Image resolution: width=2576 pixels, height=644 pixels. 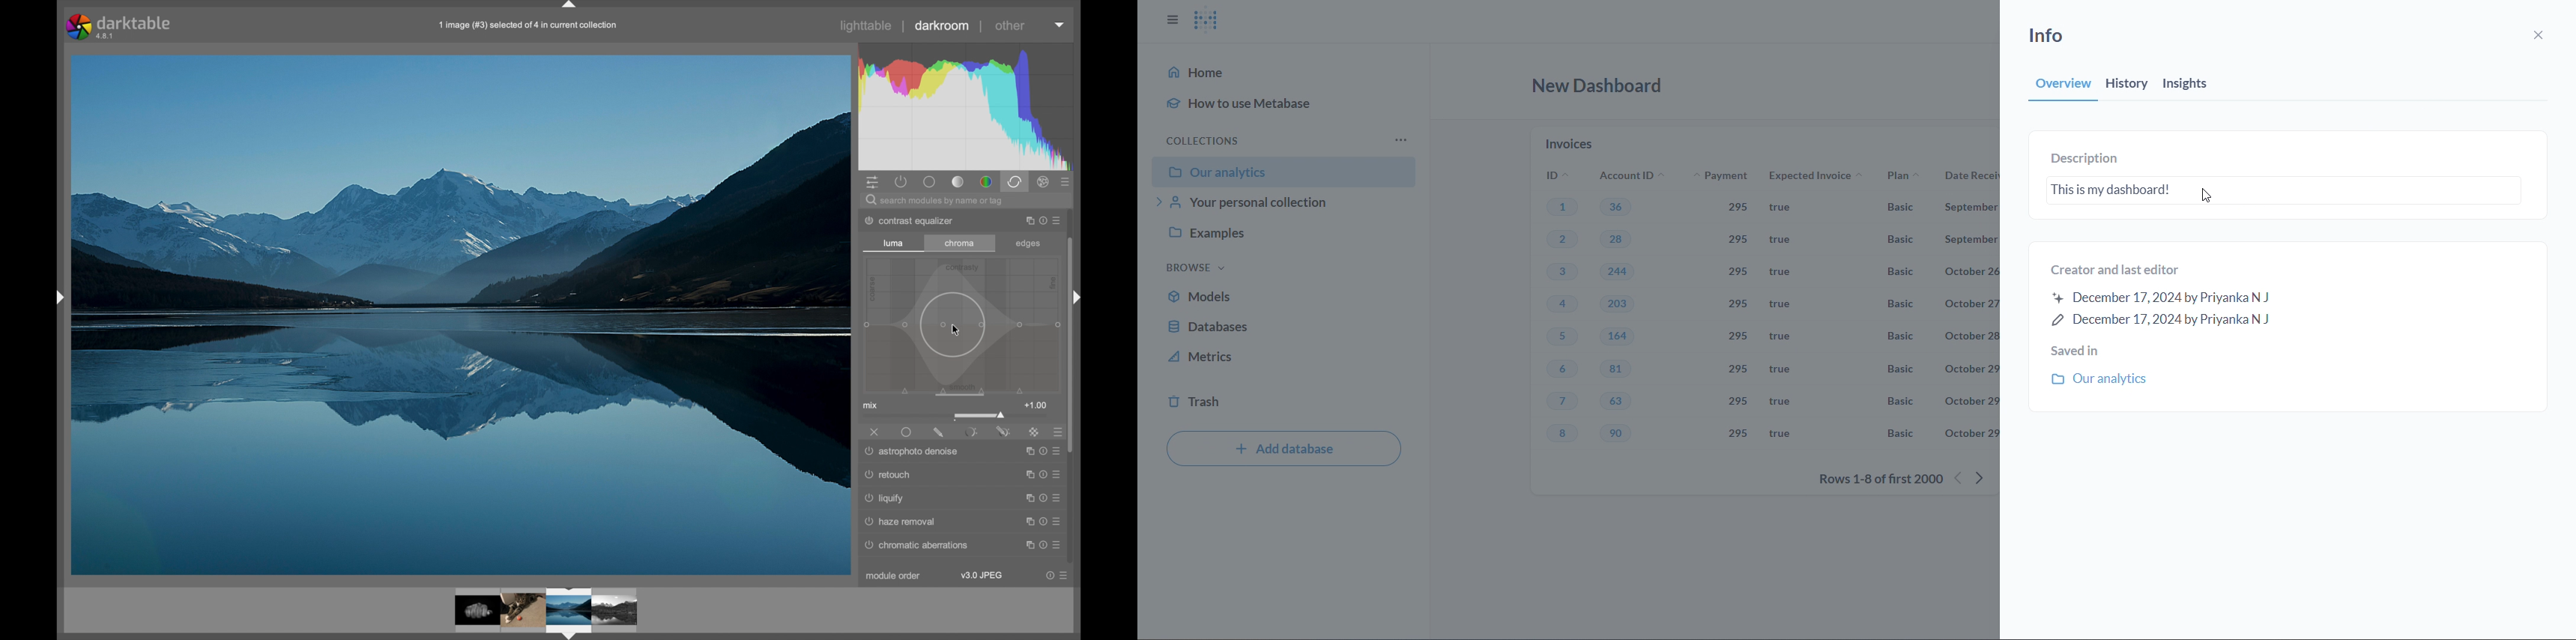 What do you see at coordinates (1971, 209) in the screenshot?
I see `September` at bounding box center [1971, 209].